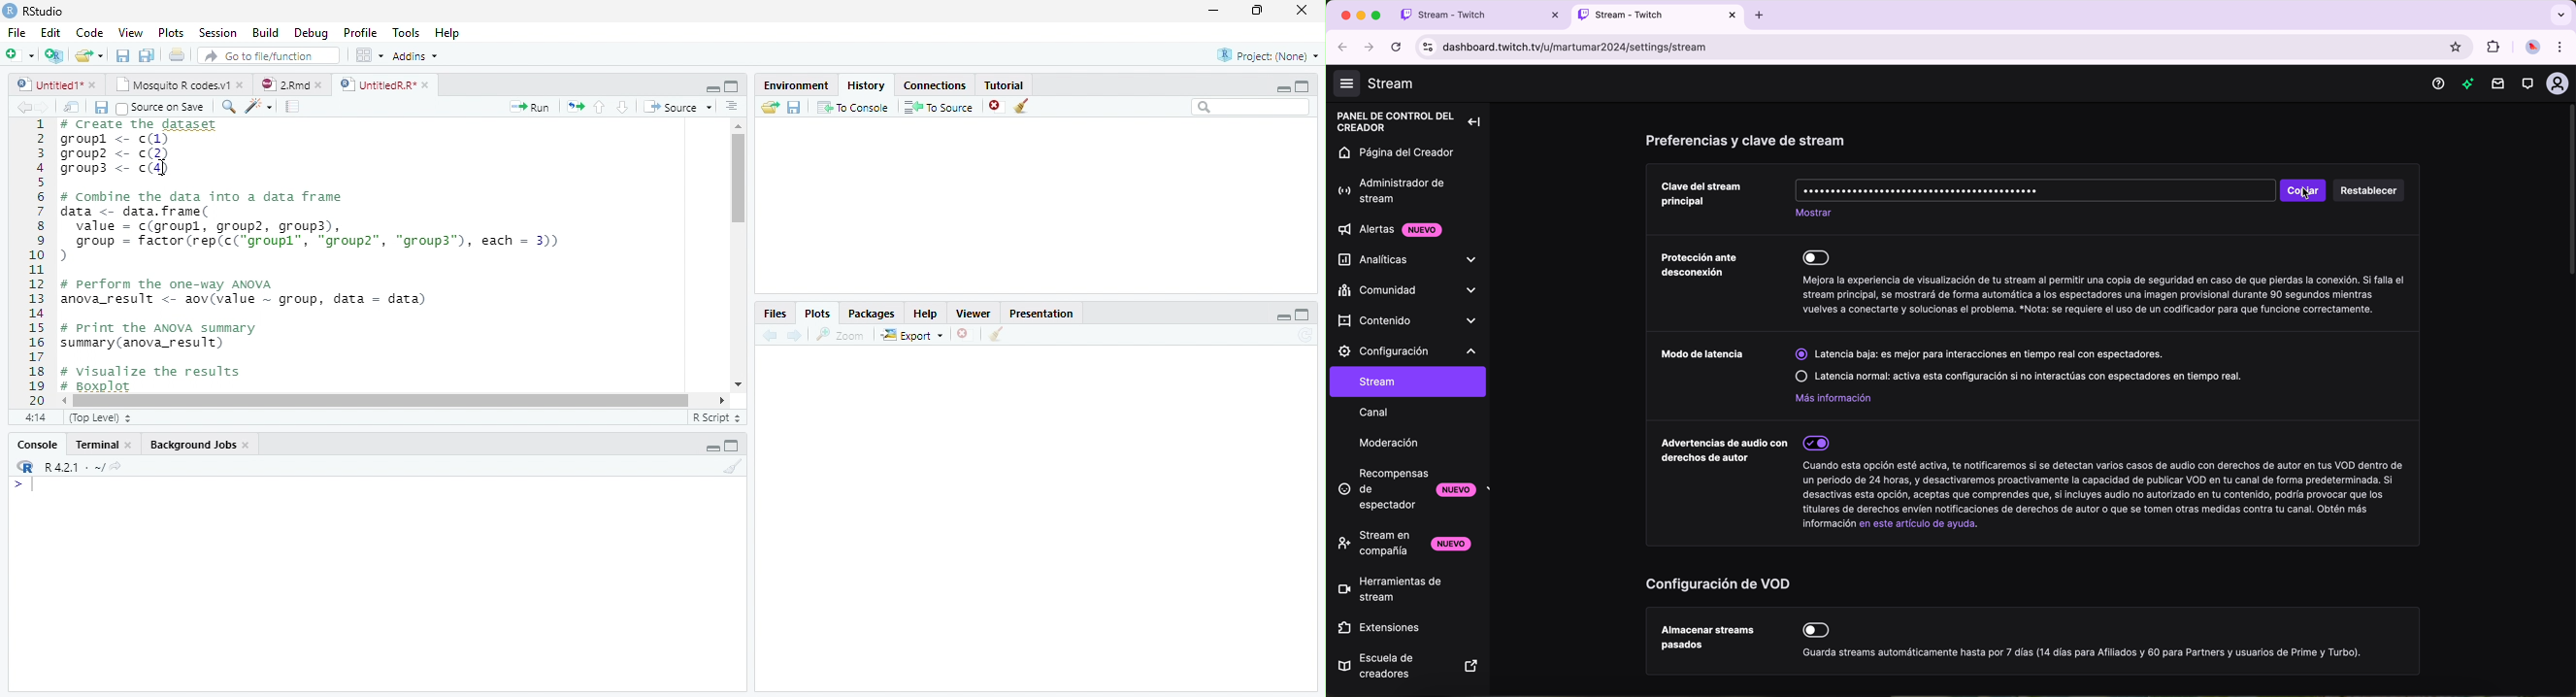 The height and width of the screenshot is (700, 2576). What do you see at coordinates (737, 469) in the screenshot?
I see `Clear console` at bounding box center [737, 469].